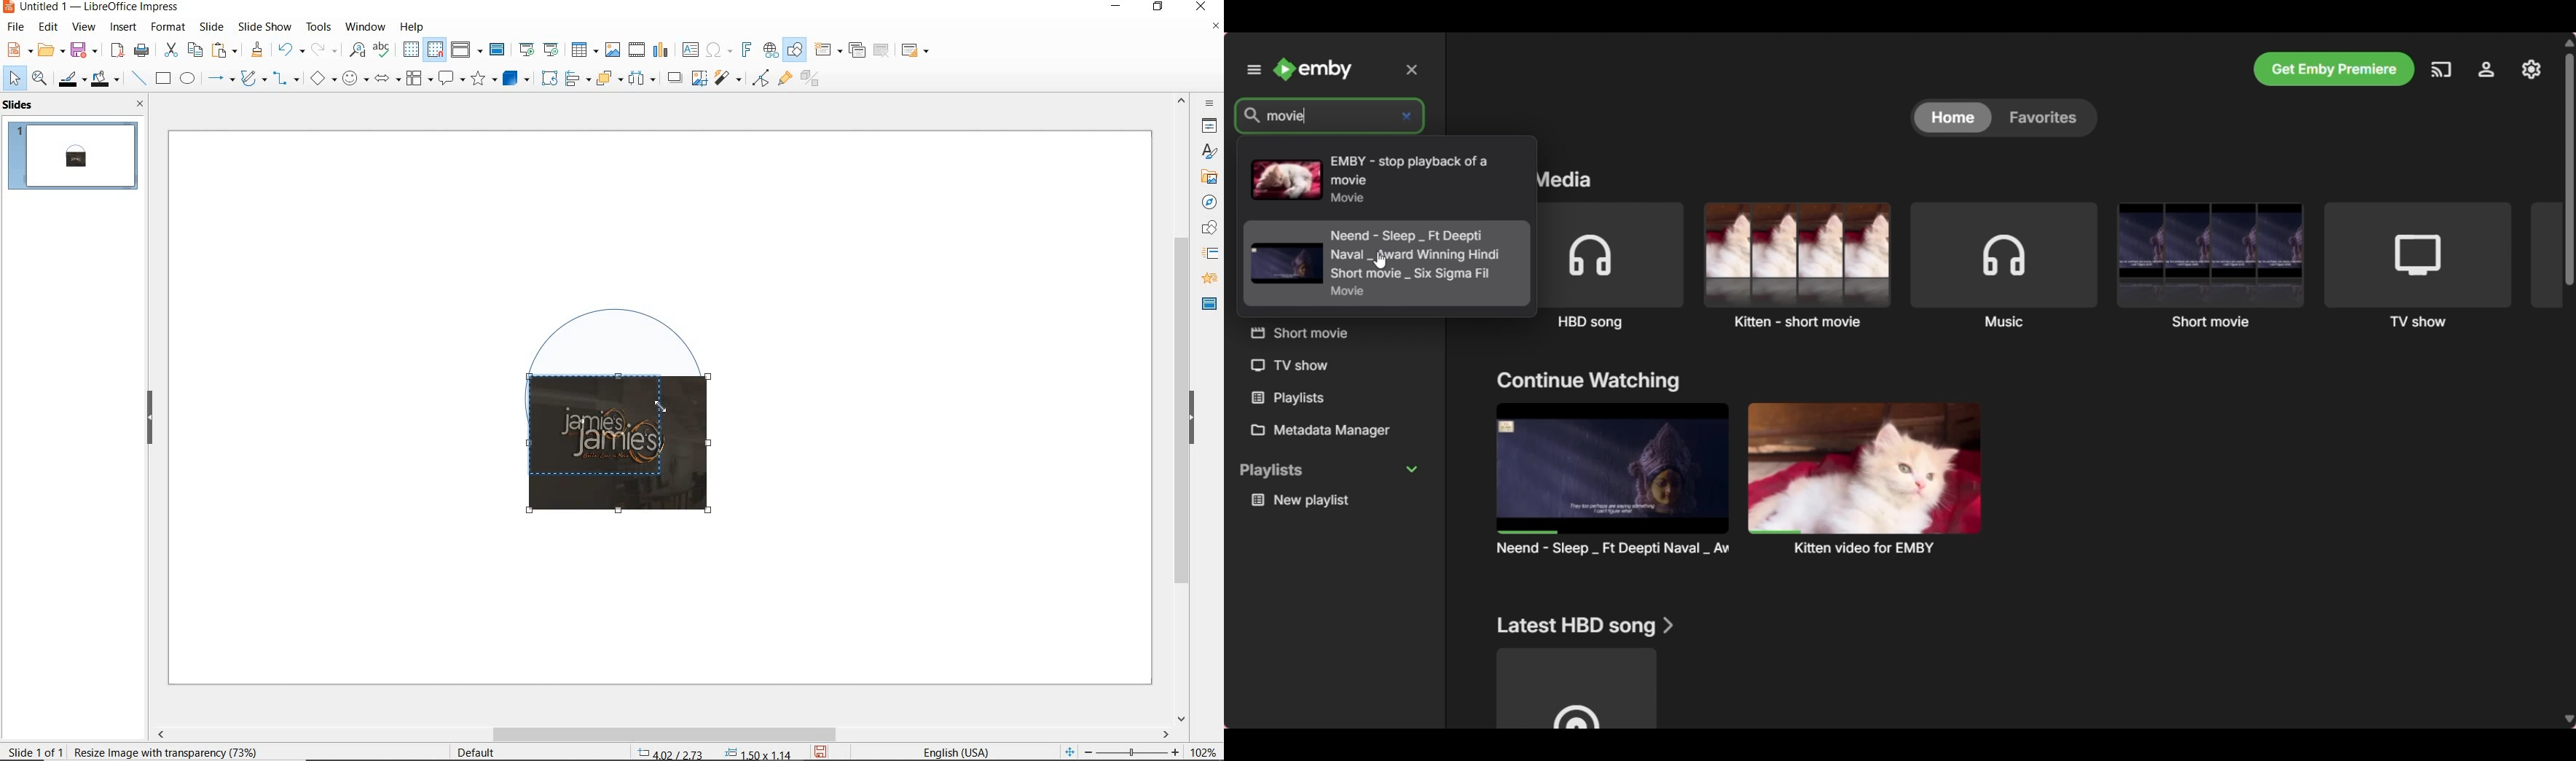 This screenshot has width=2576, height=784. What do you see at coordinates (2335, 69) in the screenshot?
I see `Get Emby premier` at bounding box center [2335, 69].